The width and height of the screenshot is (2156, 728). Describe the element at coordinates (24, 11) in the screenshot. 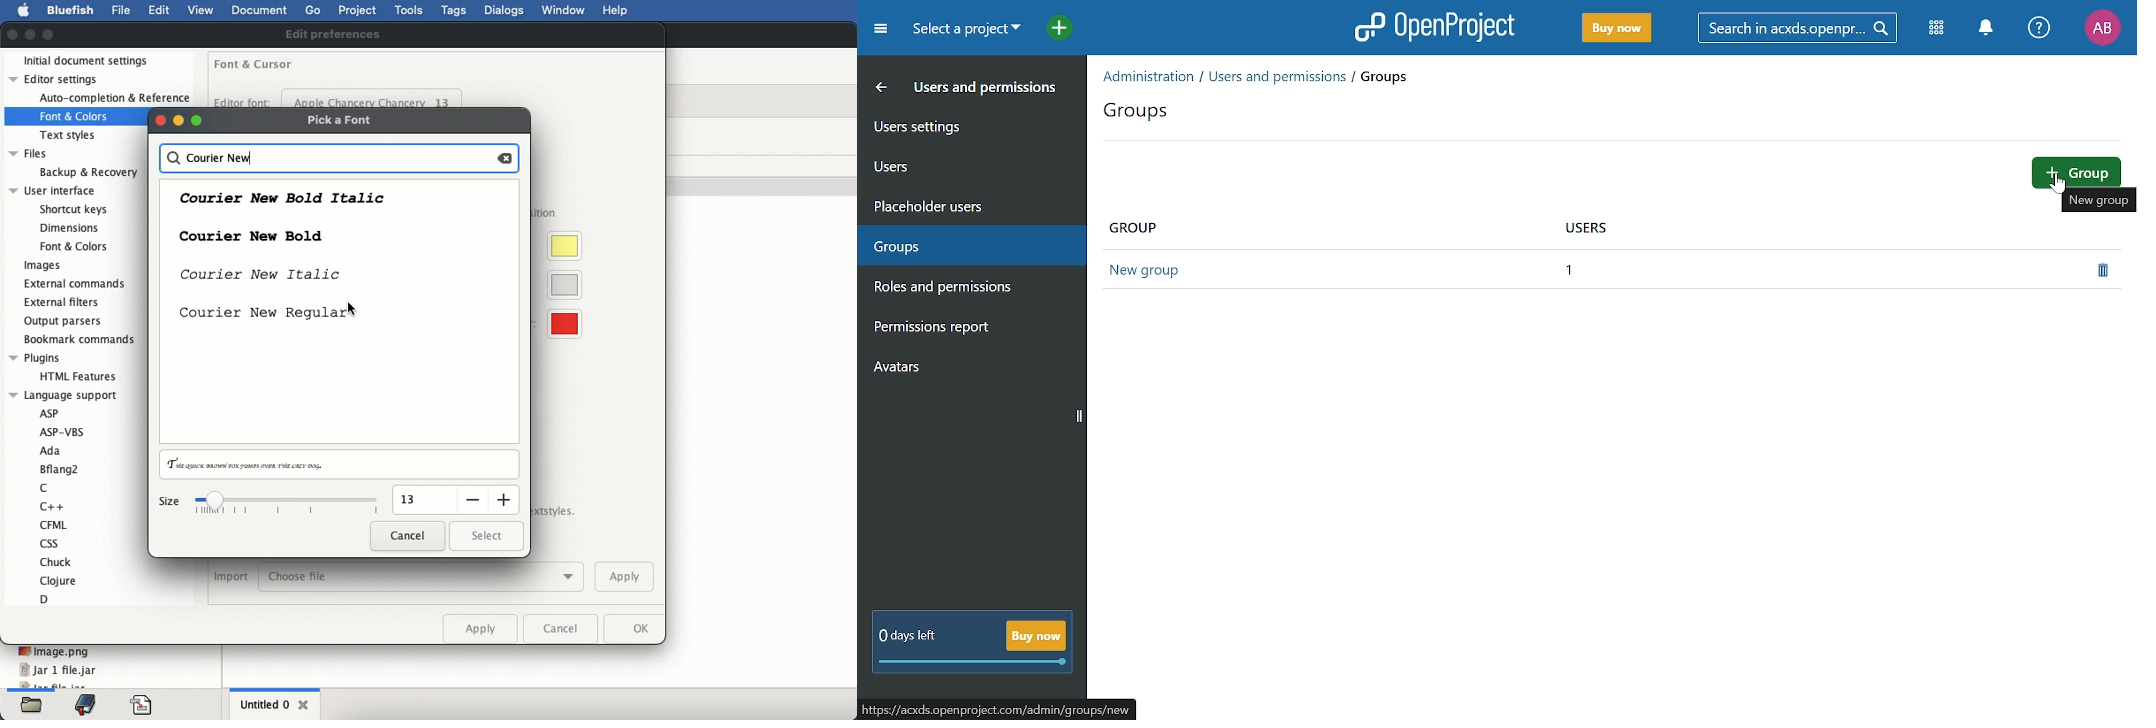

I see `apple logo` at that location.